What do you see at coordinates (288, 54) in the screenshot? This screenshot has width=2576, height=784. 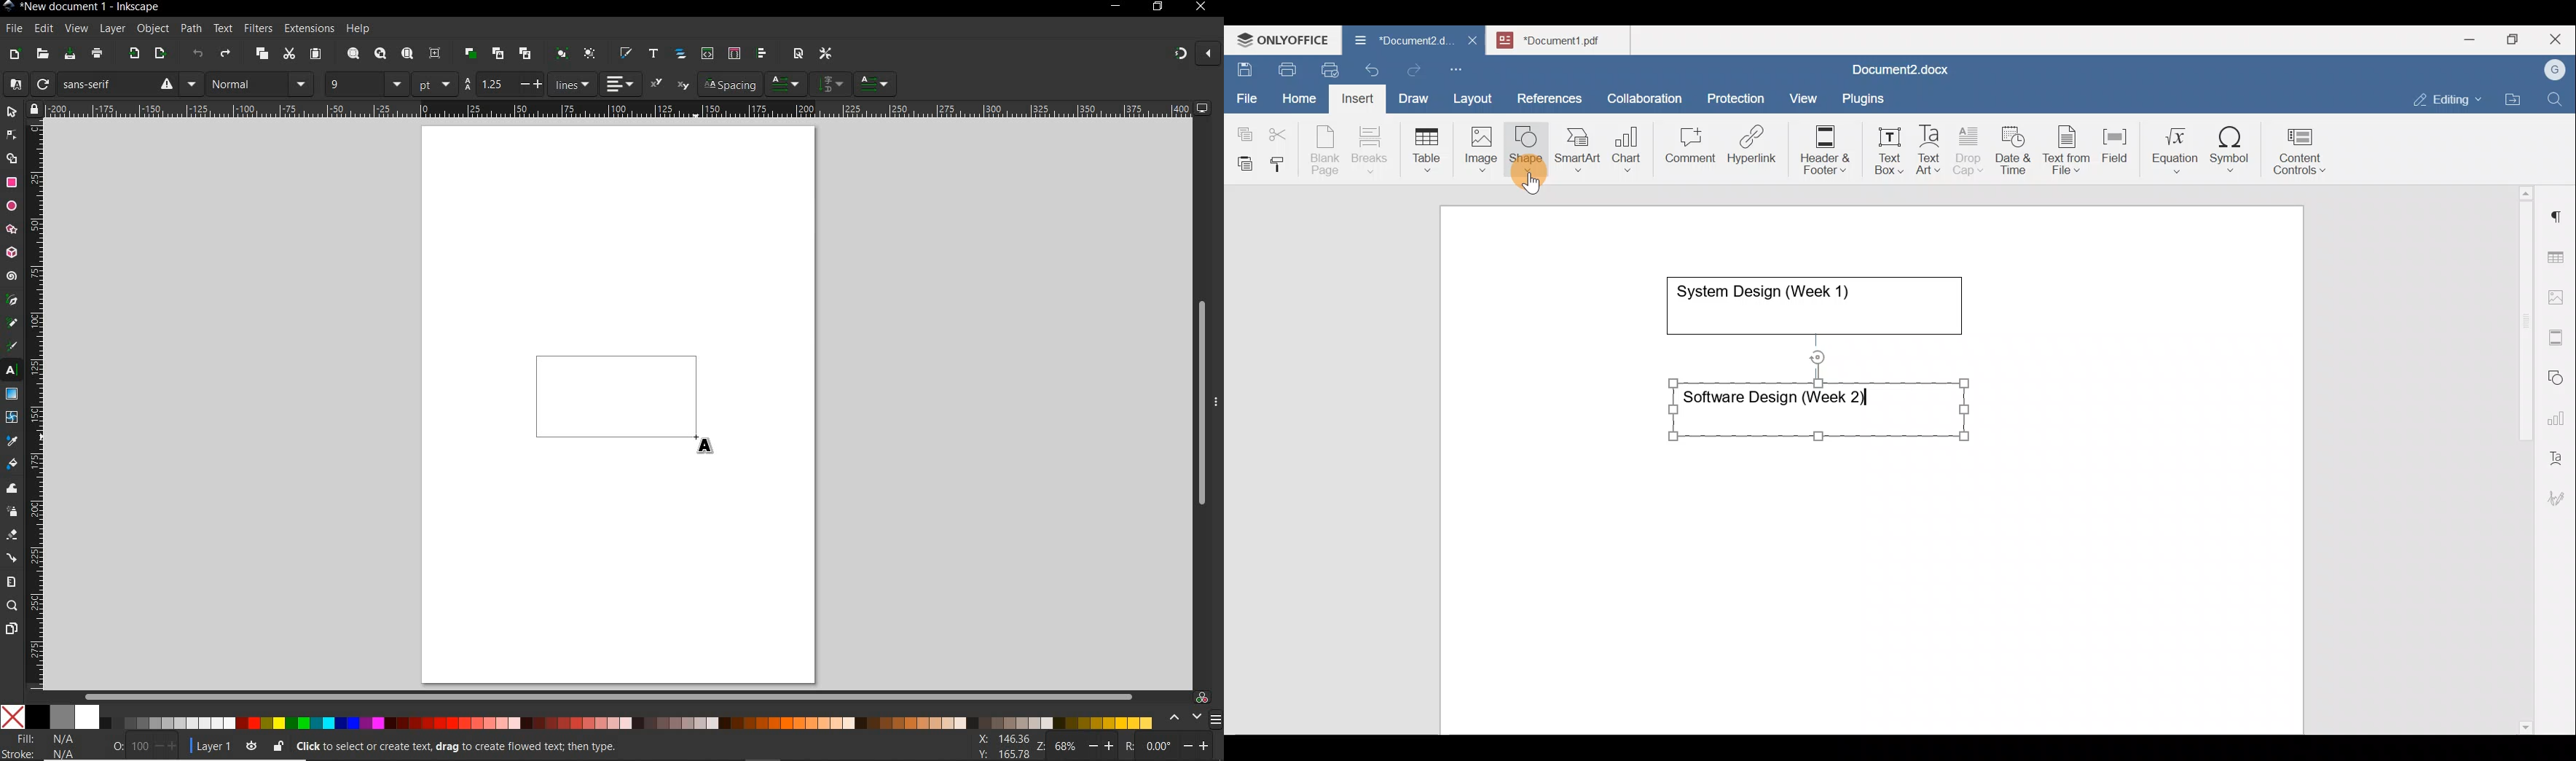 I see `cut` at bounding box center [288, 54].